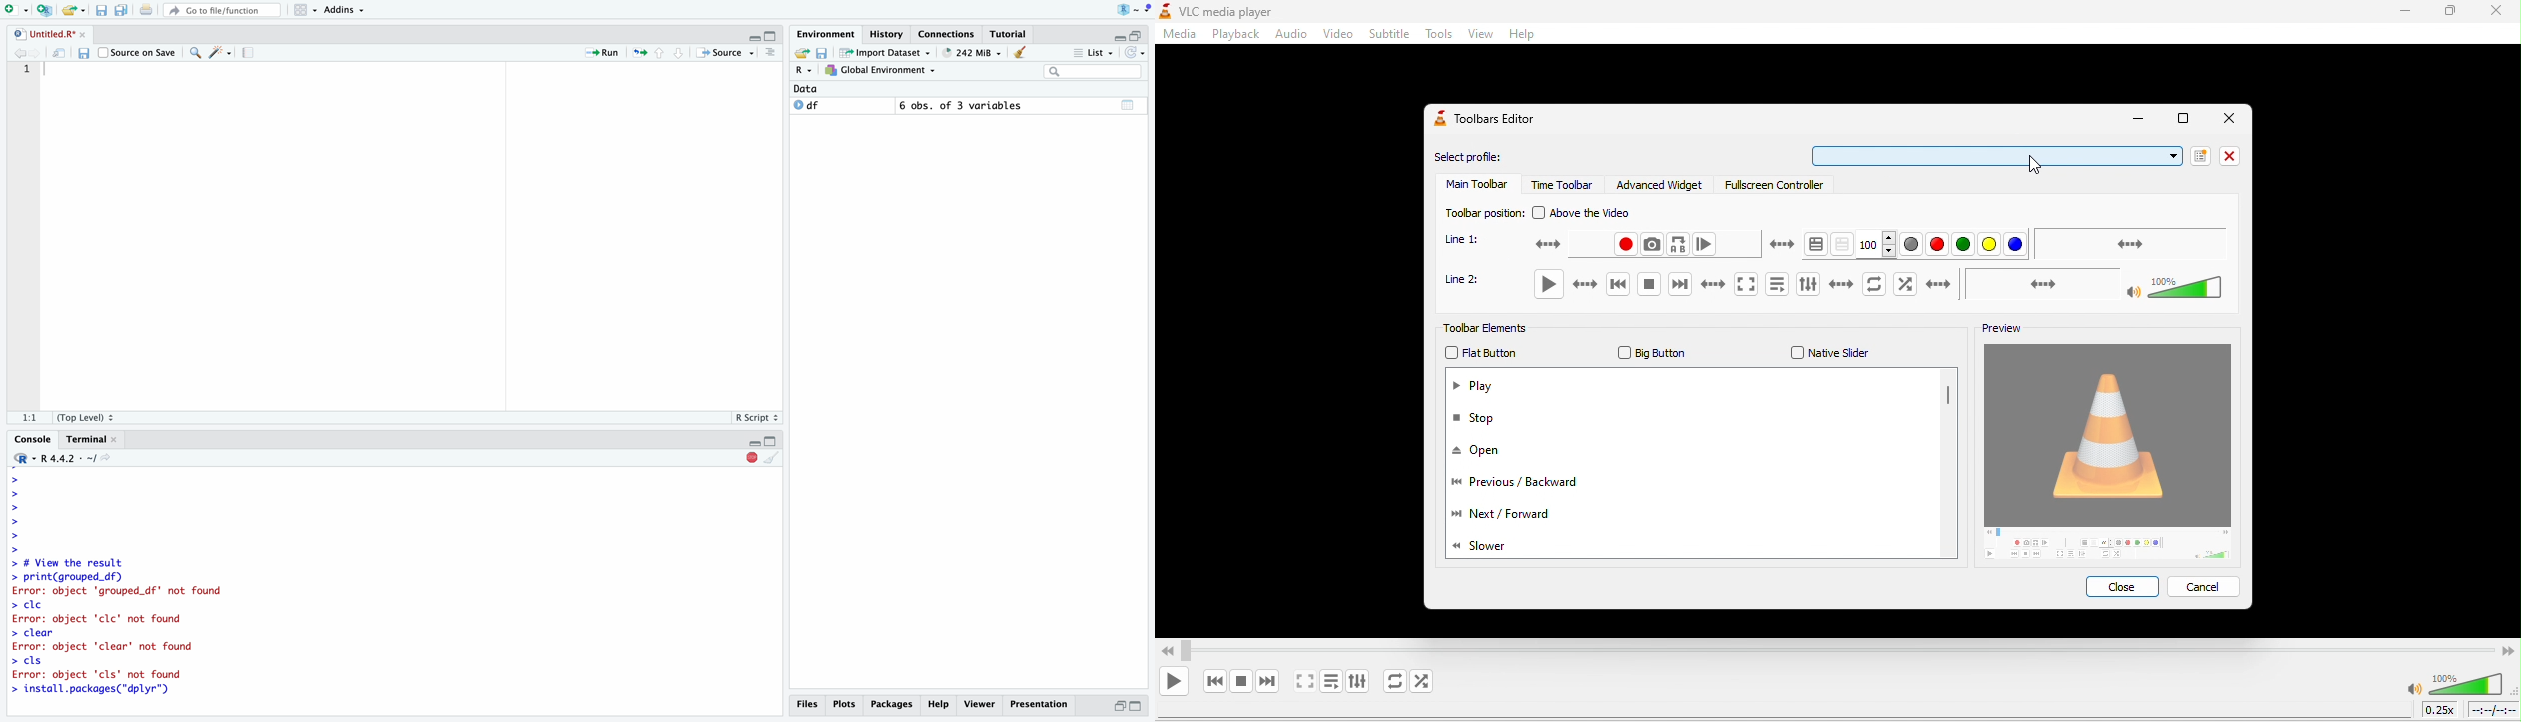 The image size is (2548, 728). I want to click on open, so click(1479, 453).